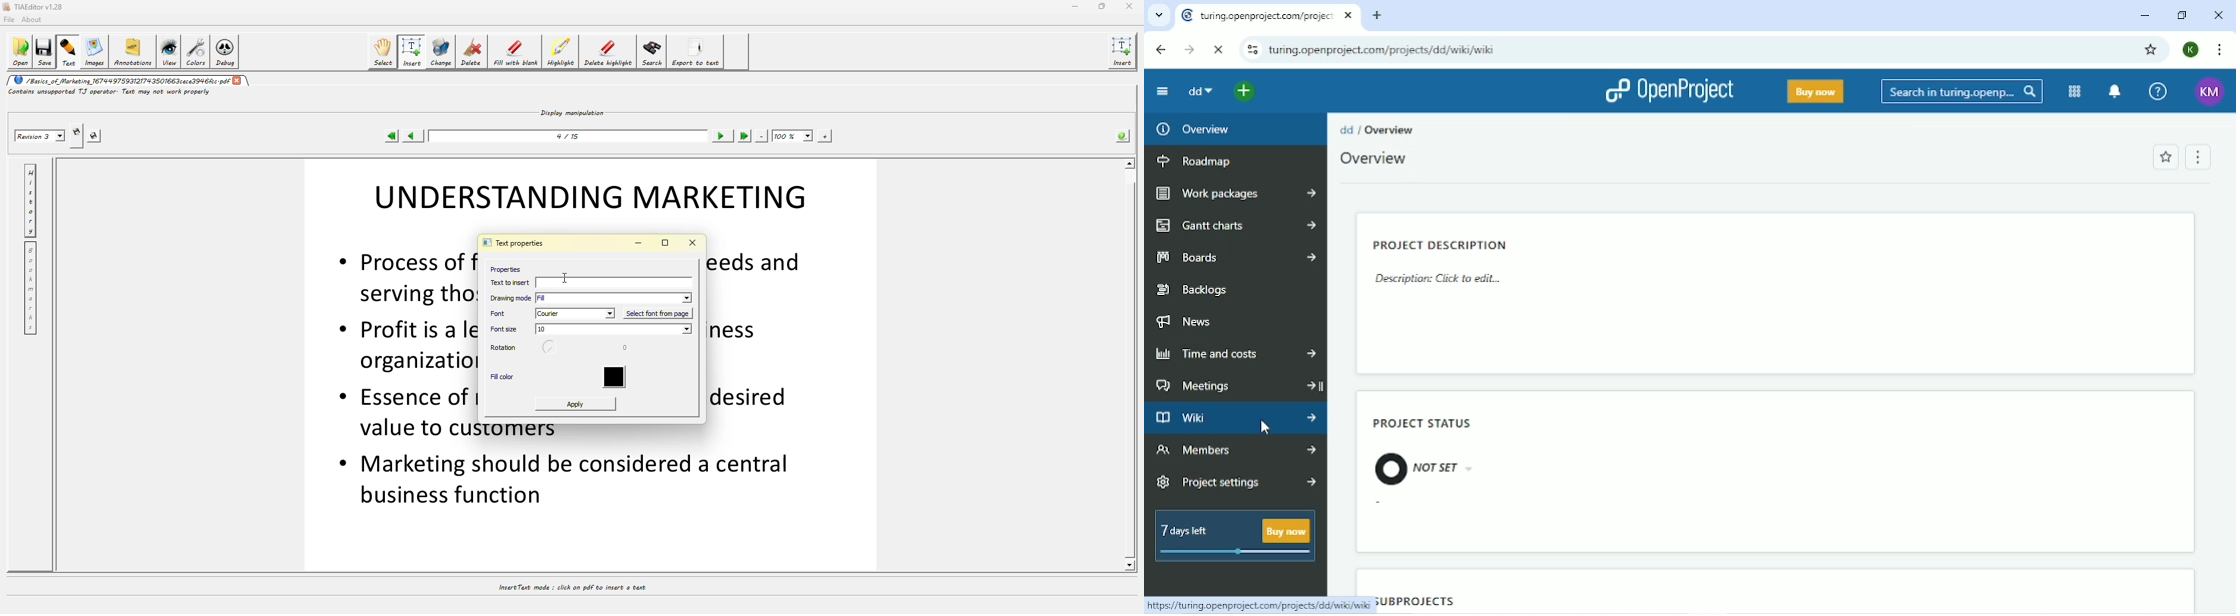  I want to click on Members, so click(1232, 450).